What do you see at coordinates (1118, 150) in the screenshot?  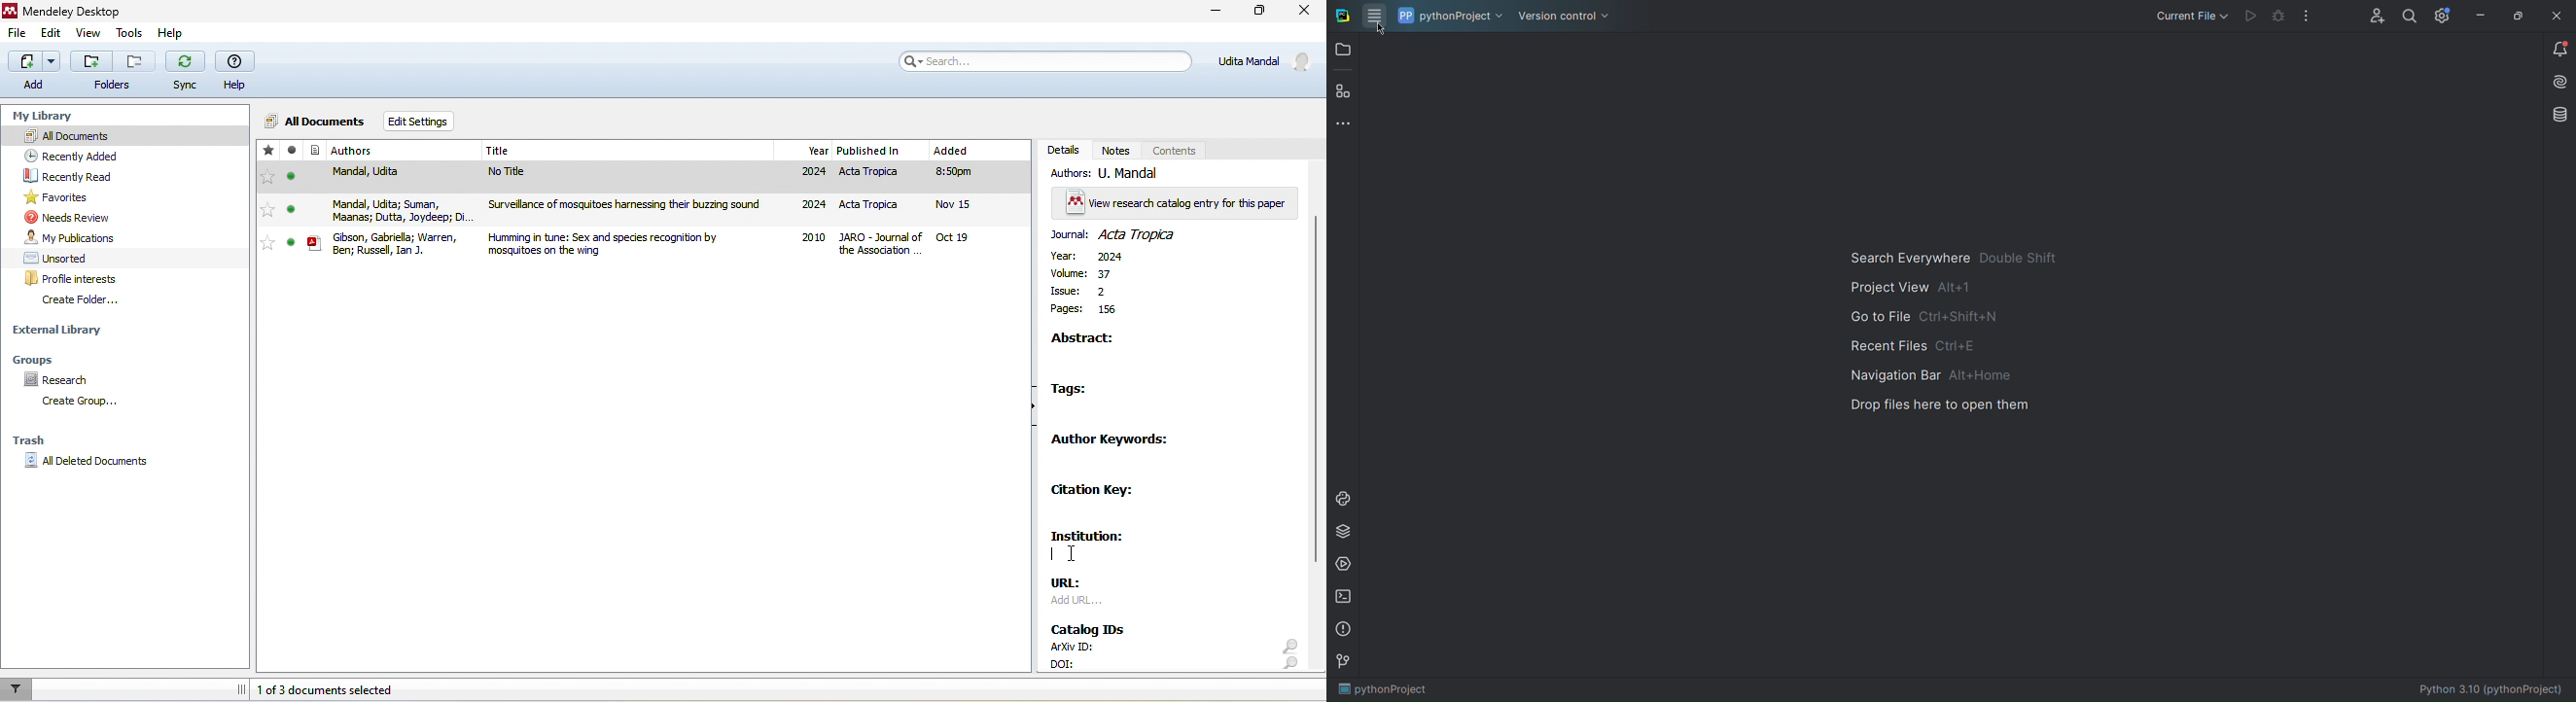 I see `notes` at bounding box center [1118, 150].